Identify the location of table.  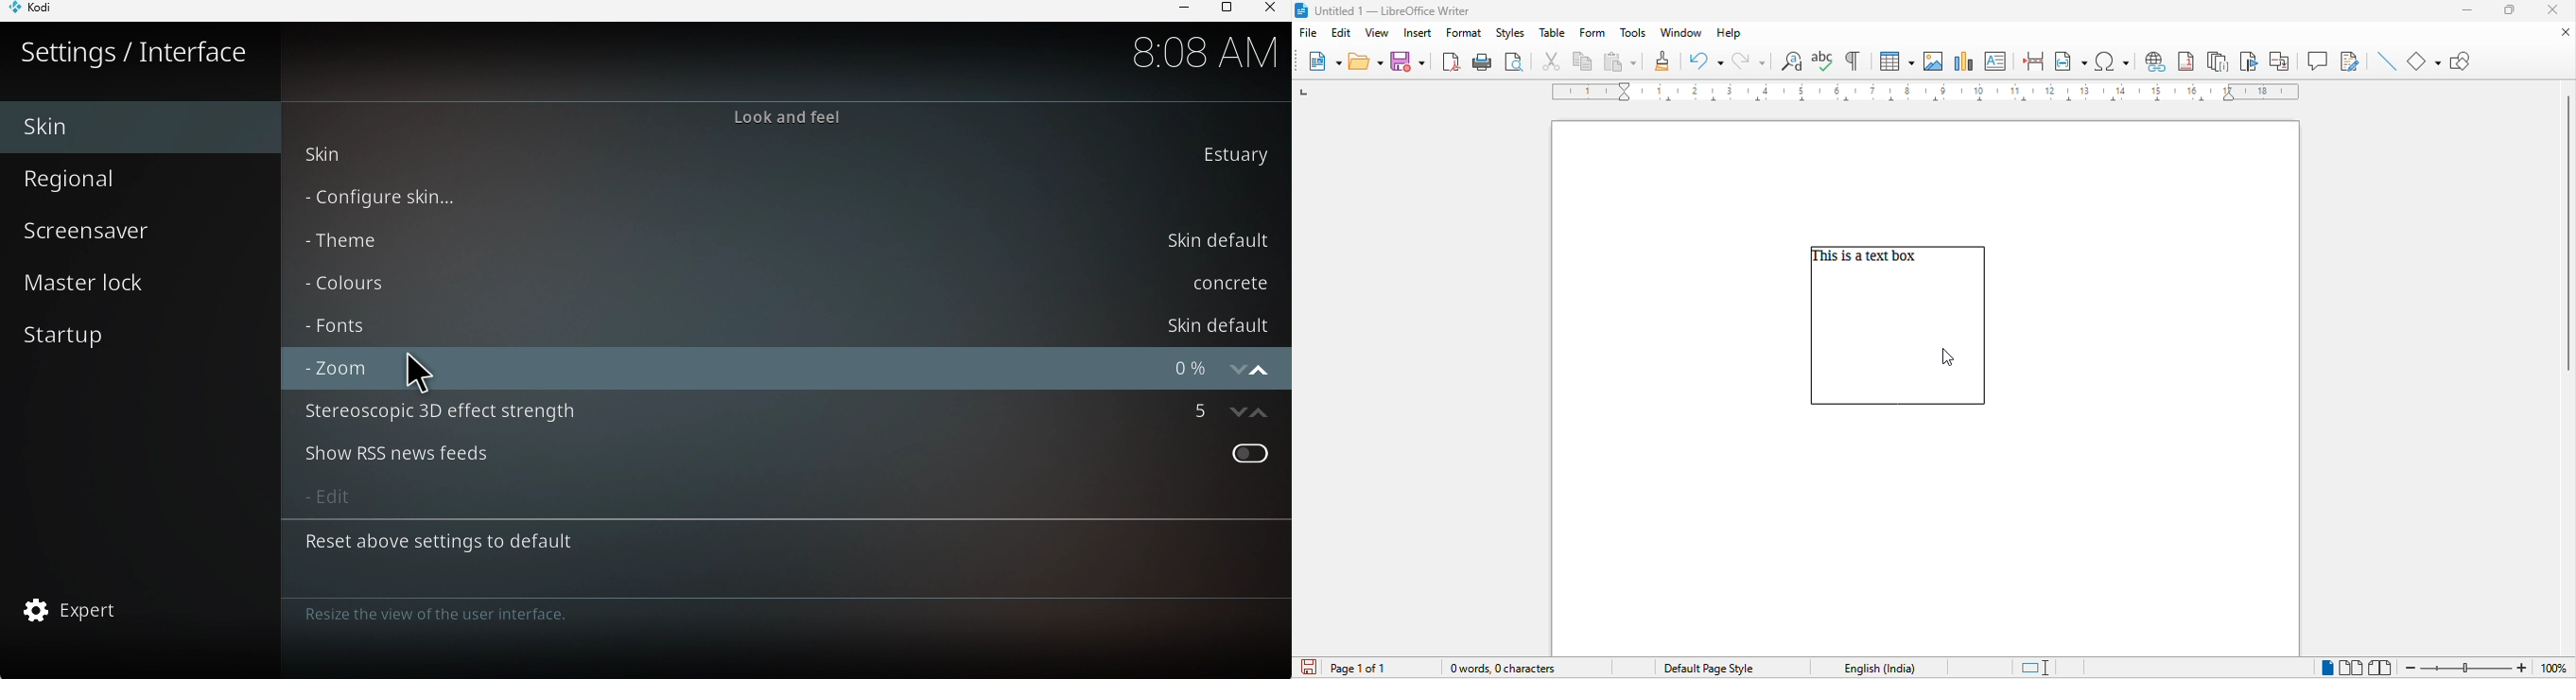
(1896, 61).